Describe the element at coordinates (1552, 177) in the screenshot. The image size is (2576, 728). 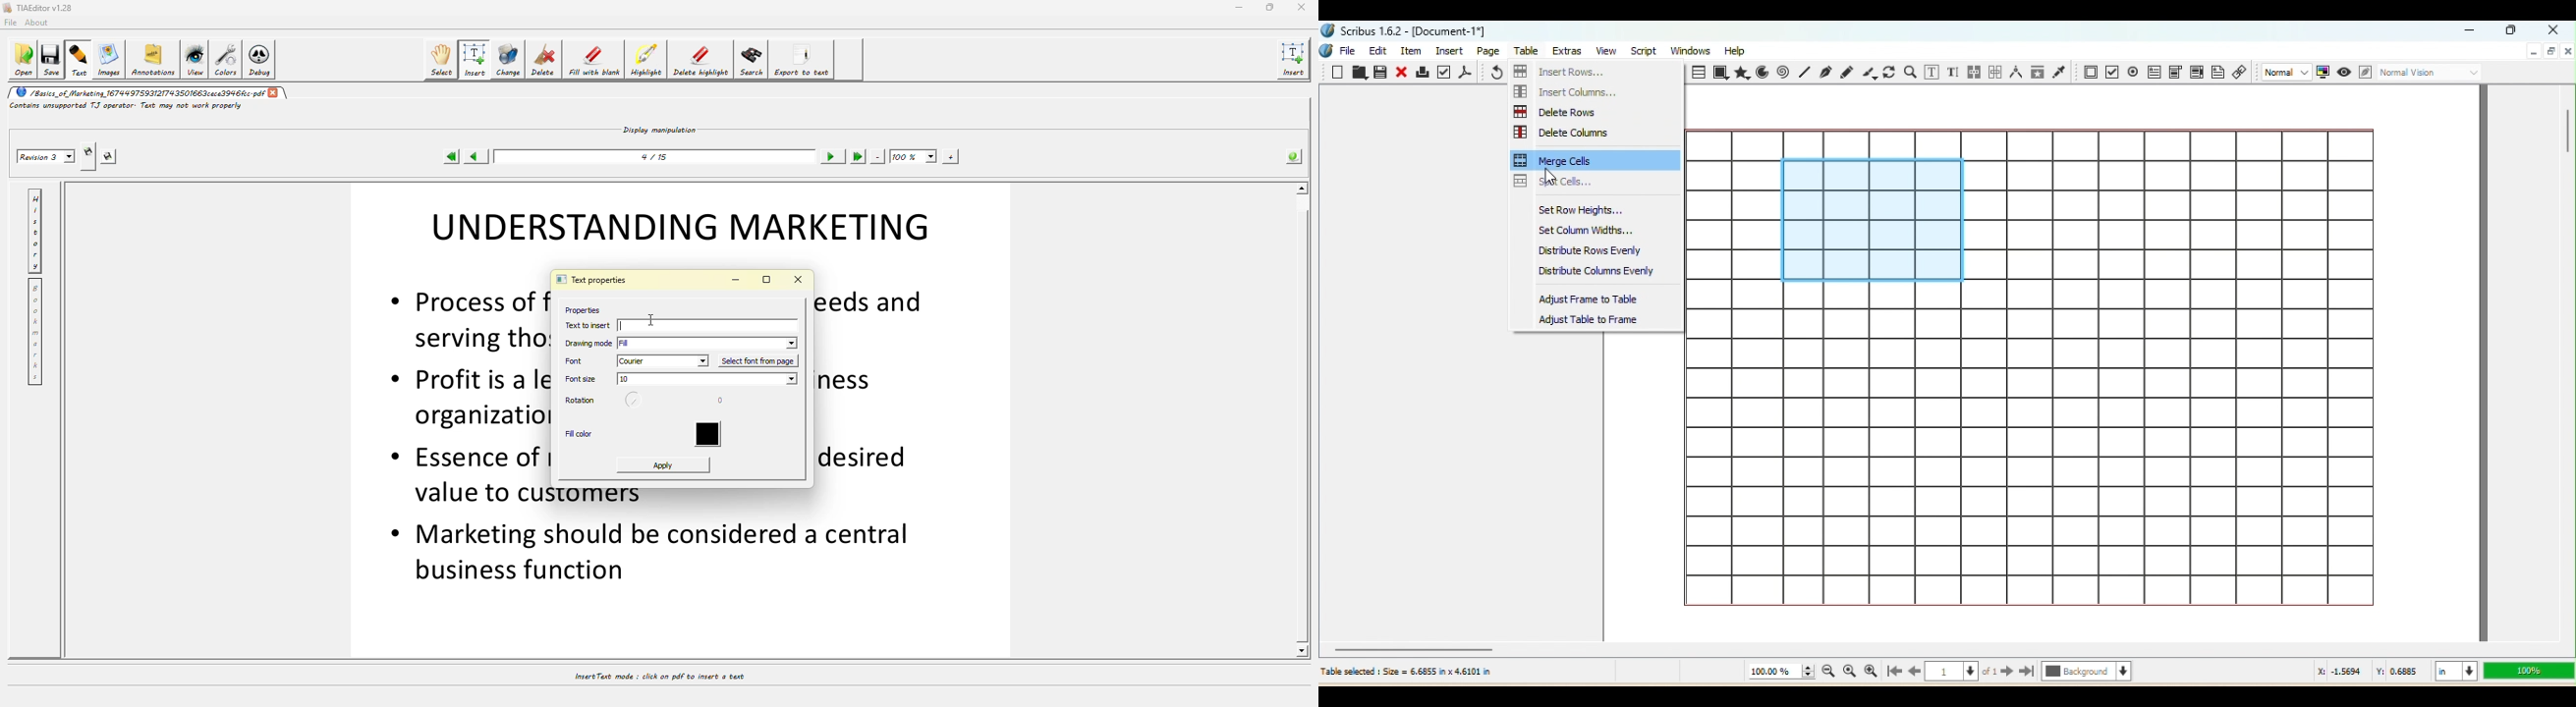
I see `cursor` at that location.